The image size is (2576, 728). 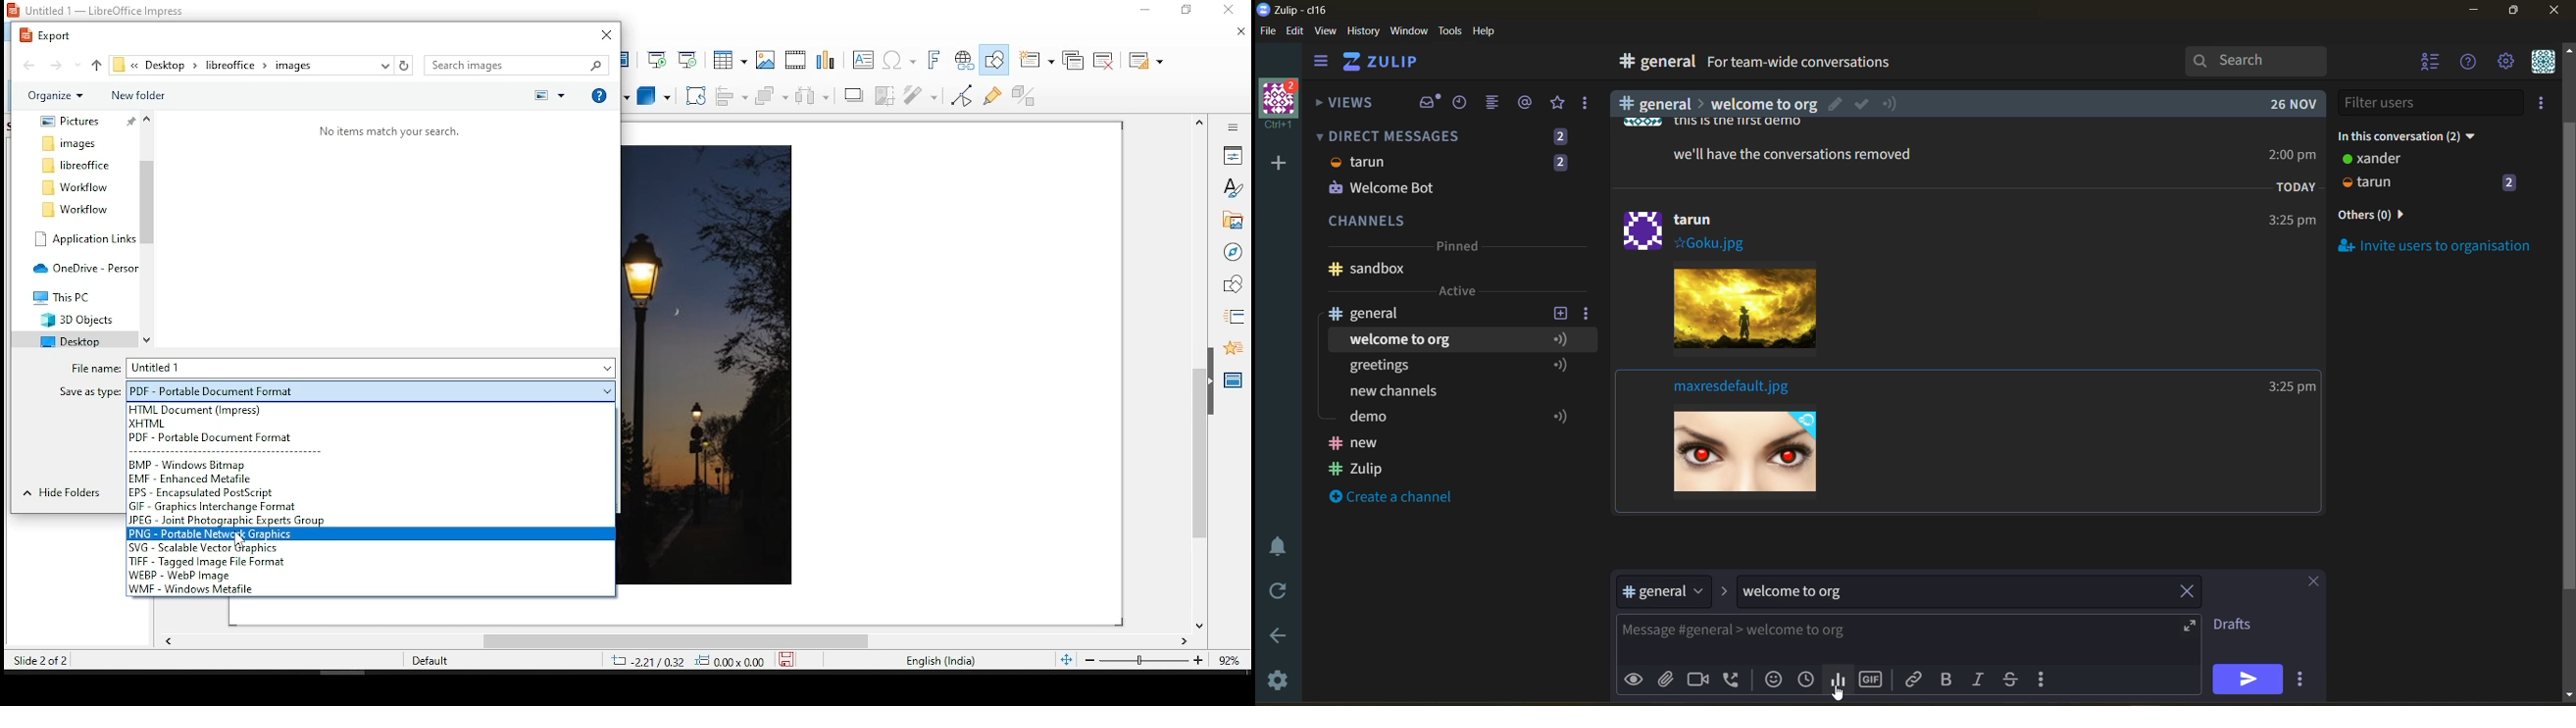 I want to click on filter, so click(x=919, y=96).